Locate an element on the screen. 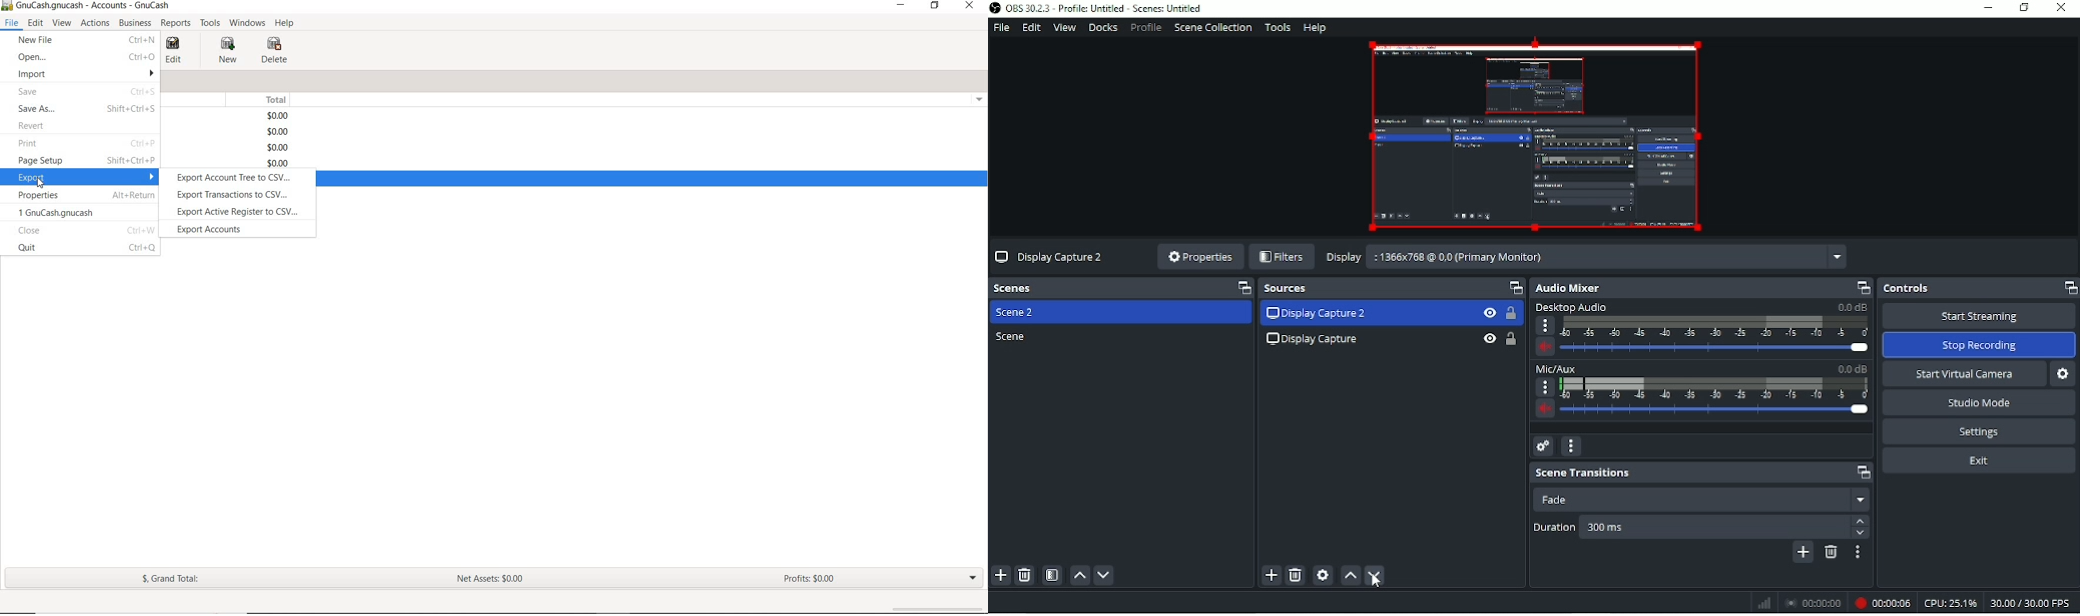  Down arrow is located at coordinates (1861, 533).